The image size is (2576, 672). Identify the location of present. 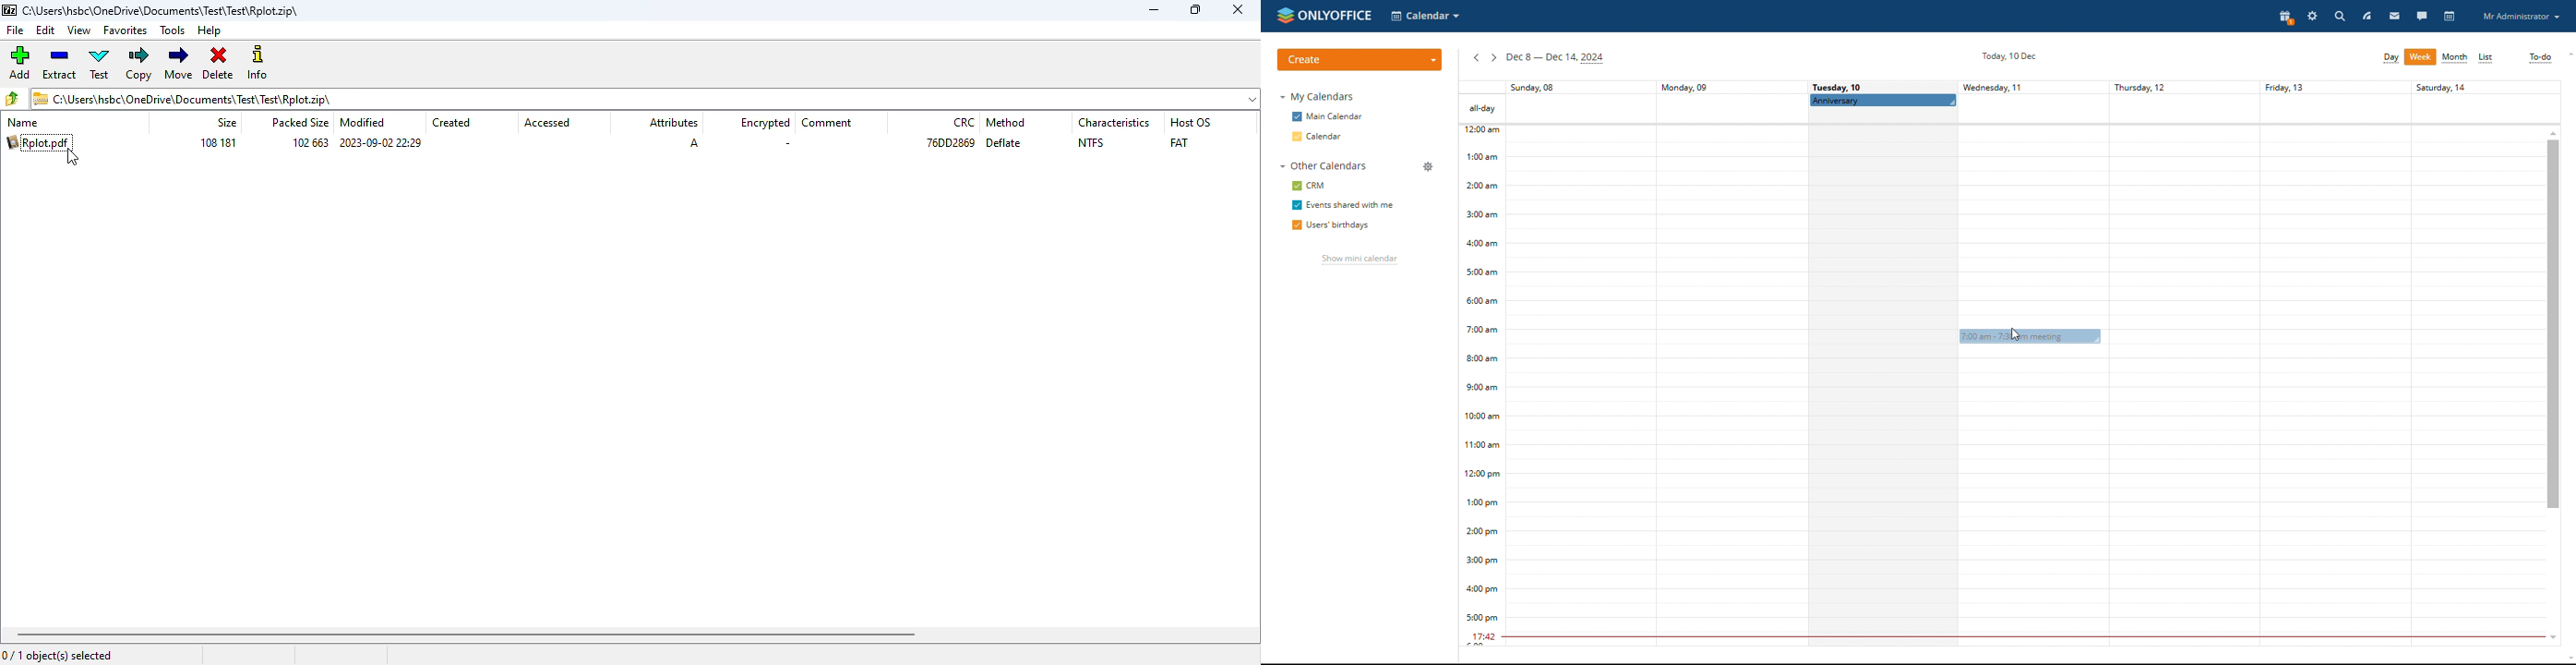
(2287, 18).